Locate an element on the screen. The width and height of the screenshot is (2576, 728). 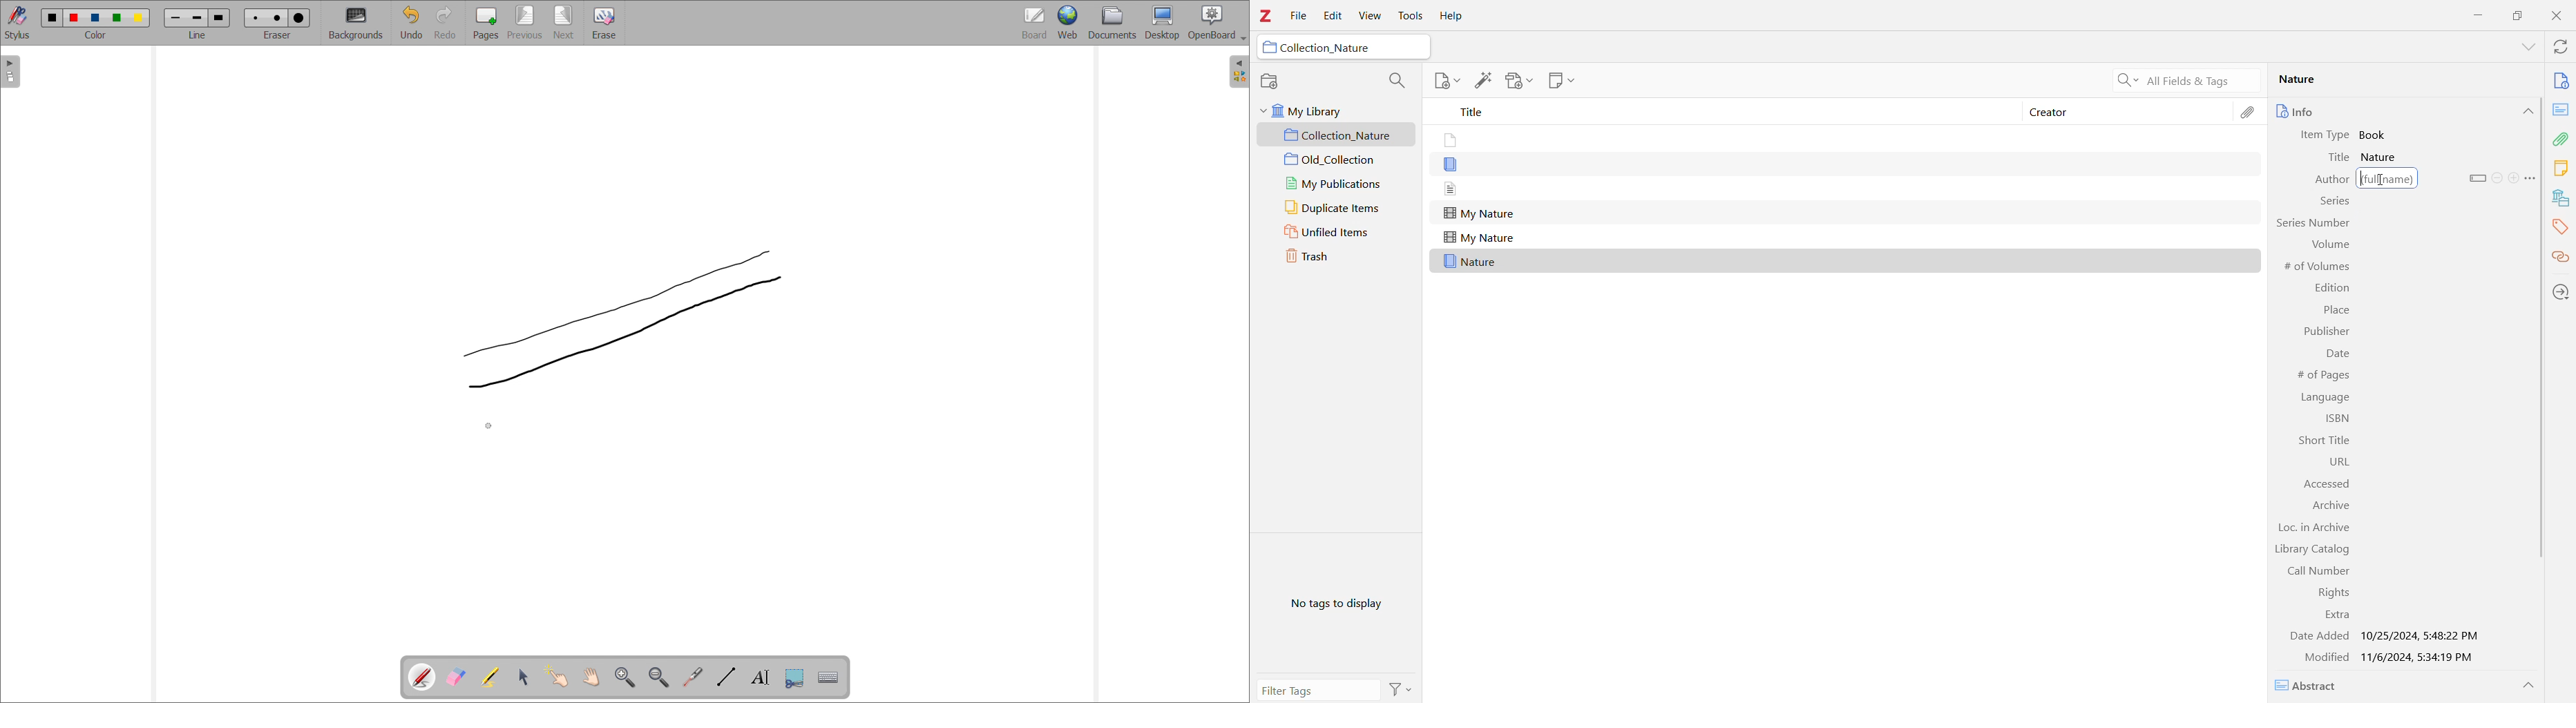
# of Pages is located at coordinates (2320, 375).